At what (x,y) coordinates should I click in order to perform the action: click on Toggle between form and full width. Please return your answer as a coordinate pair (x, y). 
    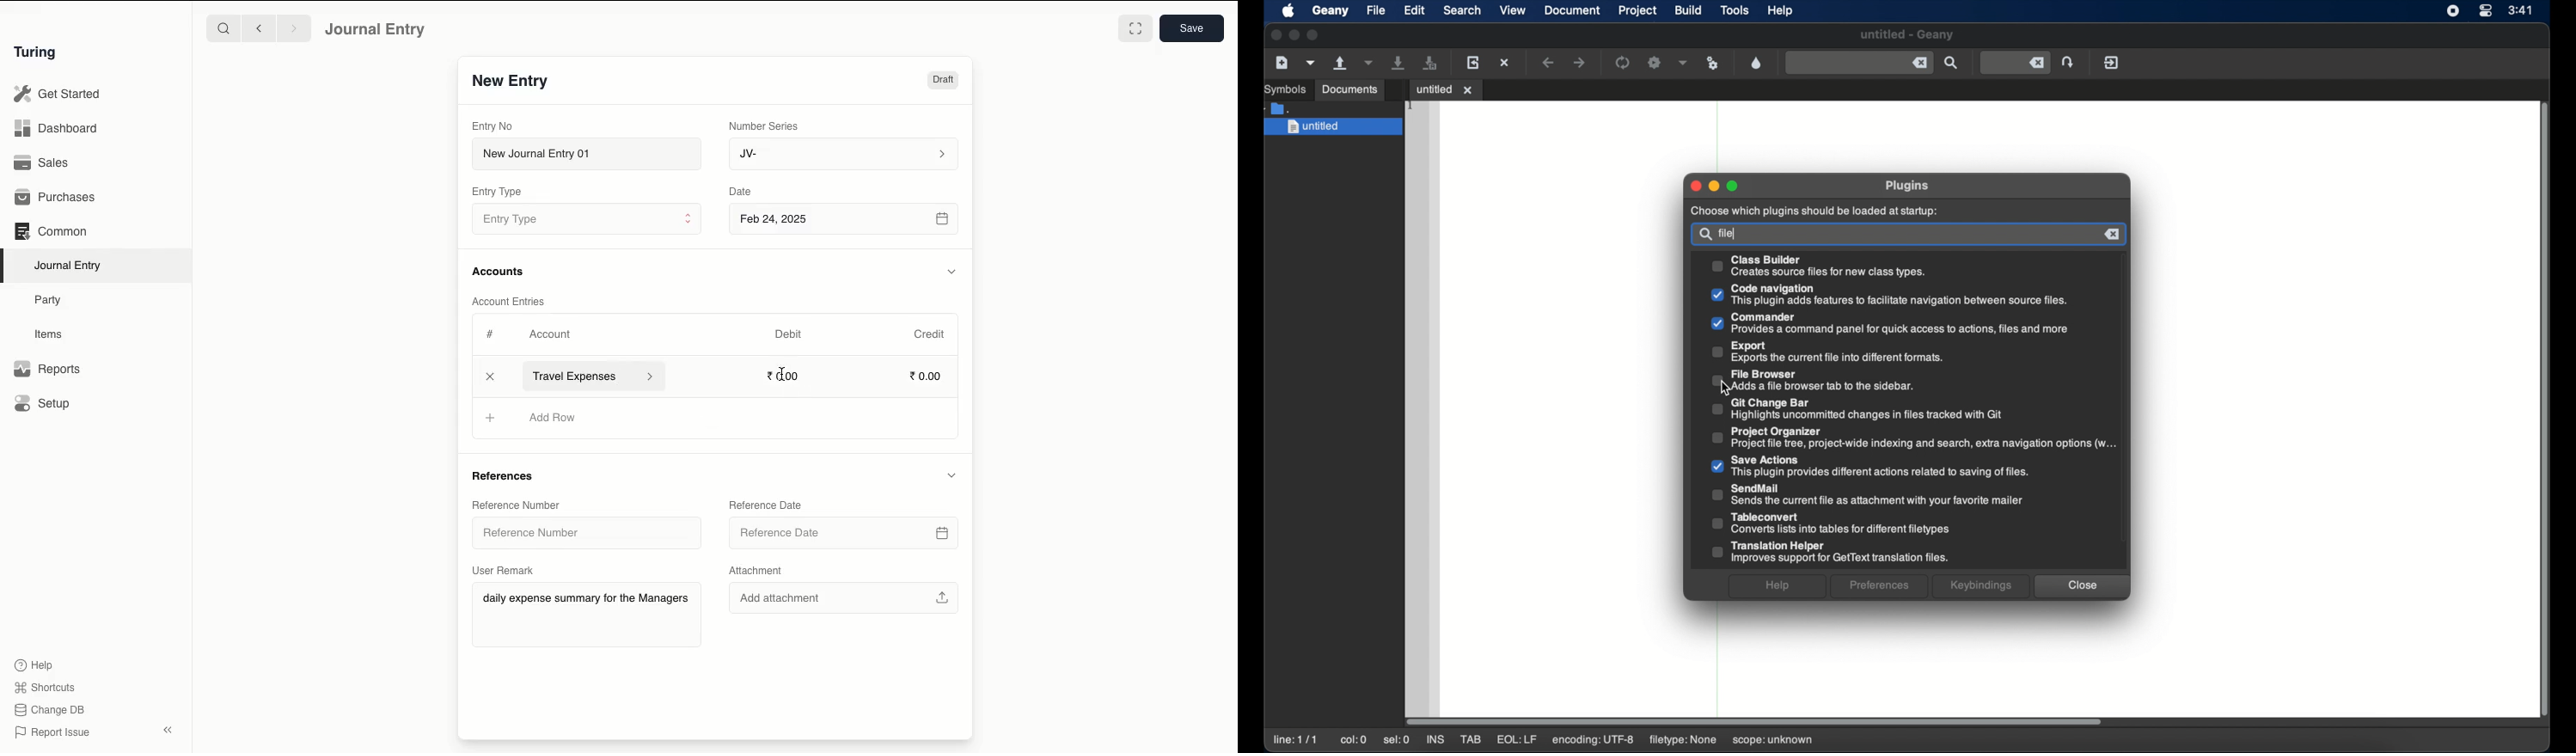
    Looking at the image, I should click on (1135, 28).